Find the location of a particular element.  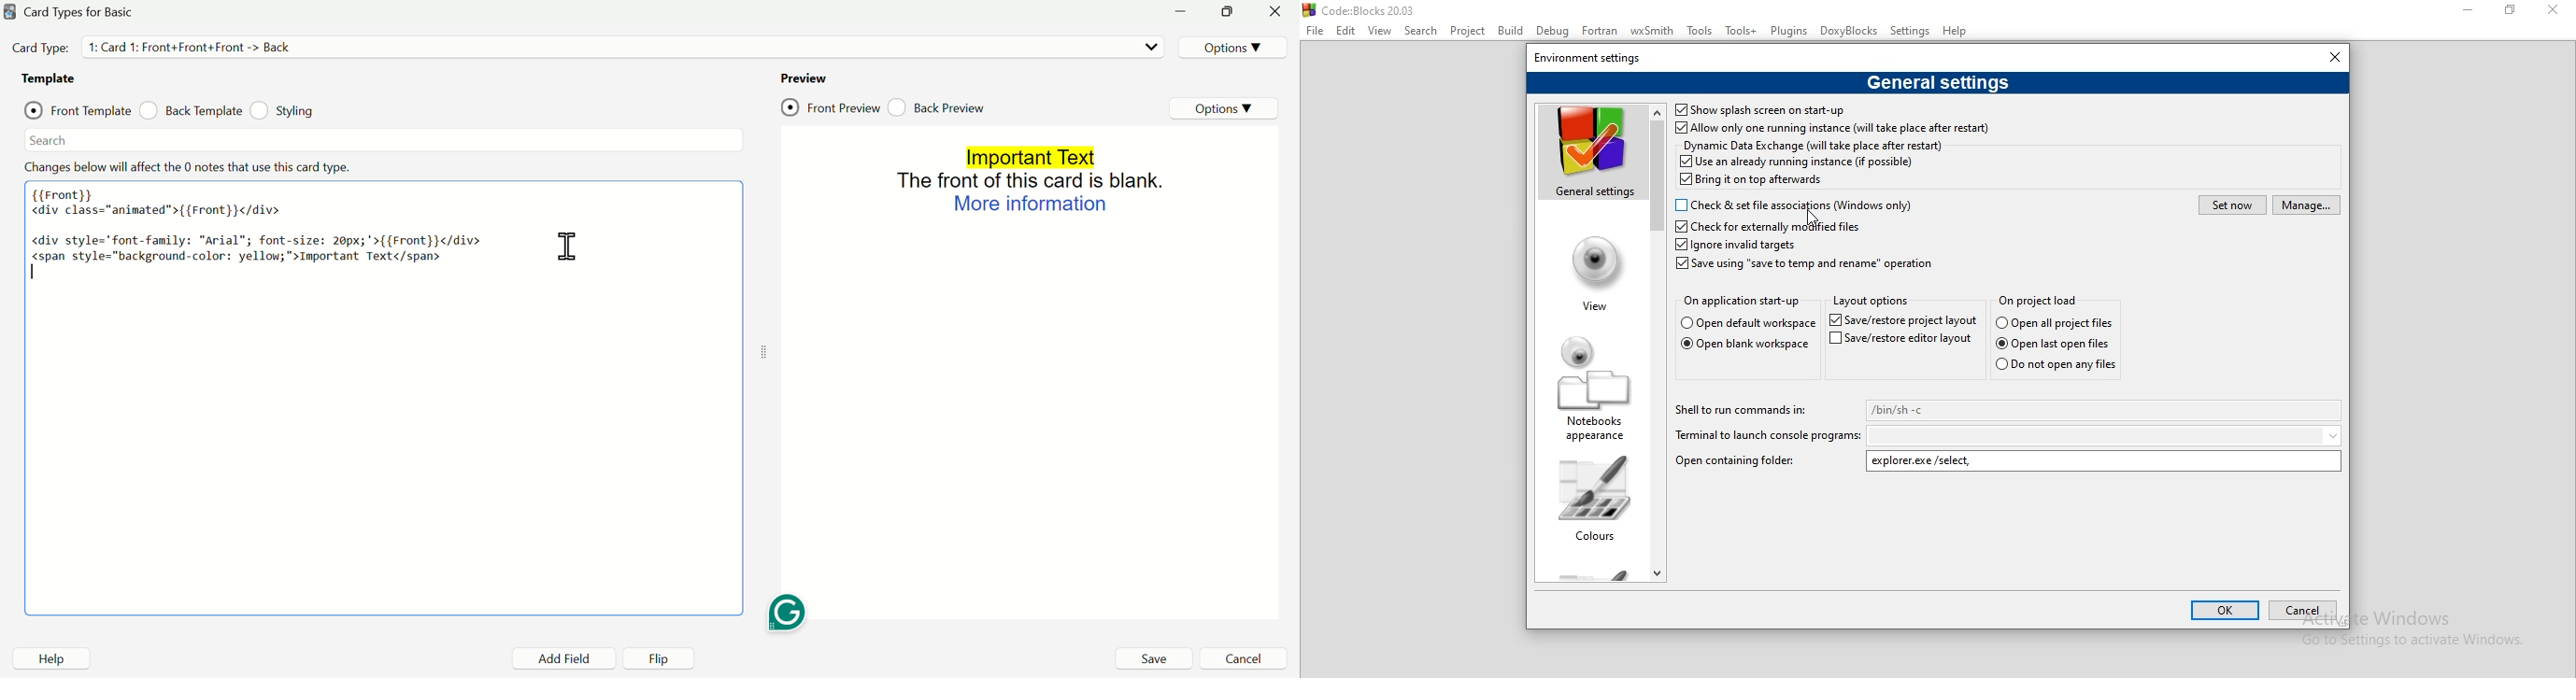

general setting is located at coordinates (1588, 153).